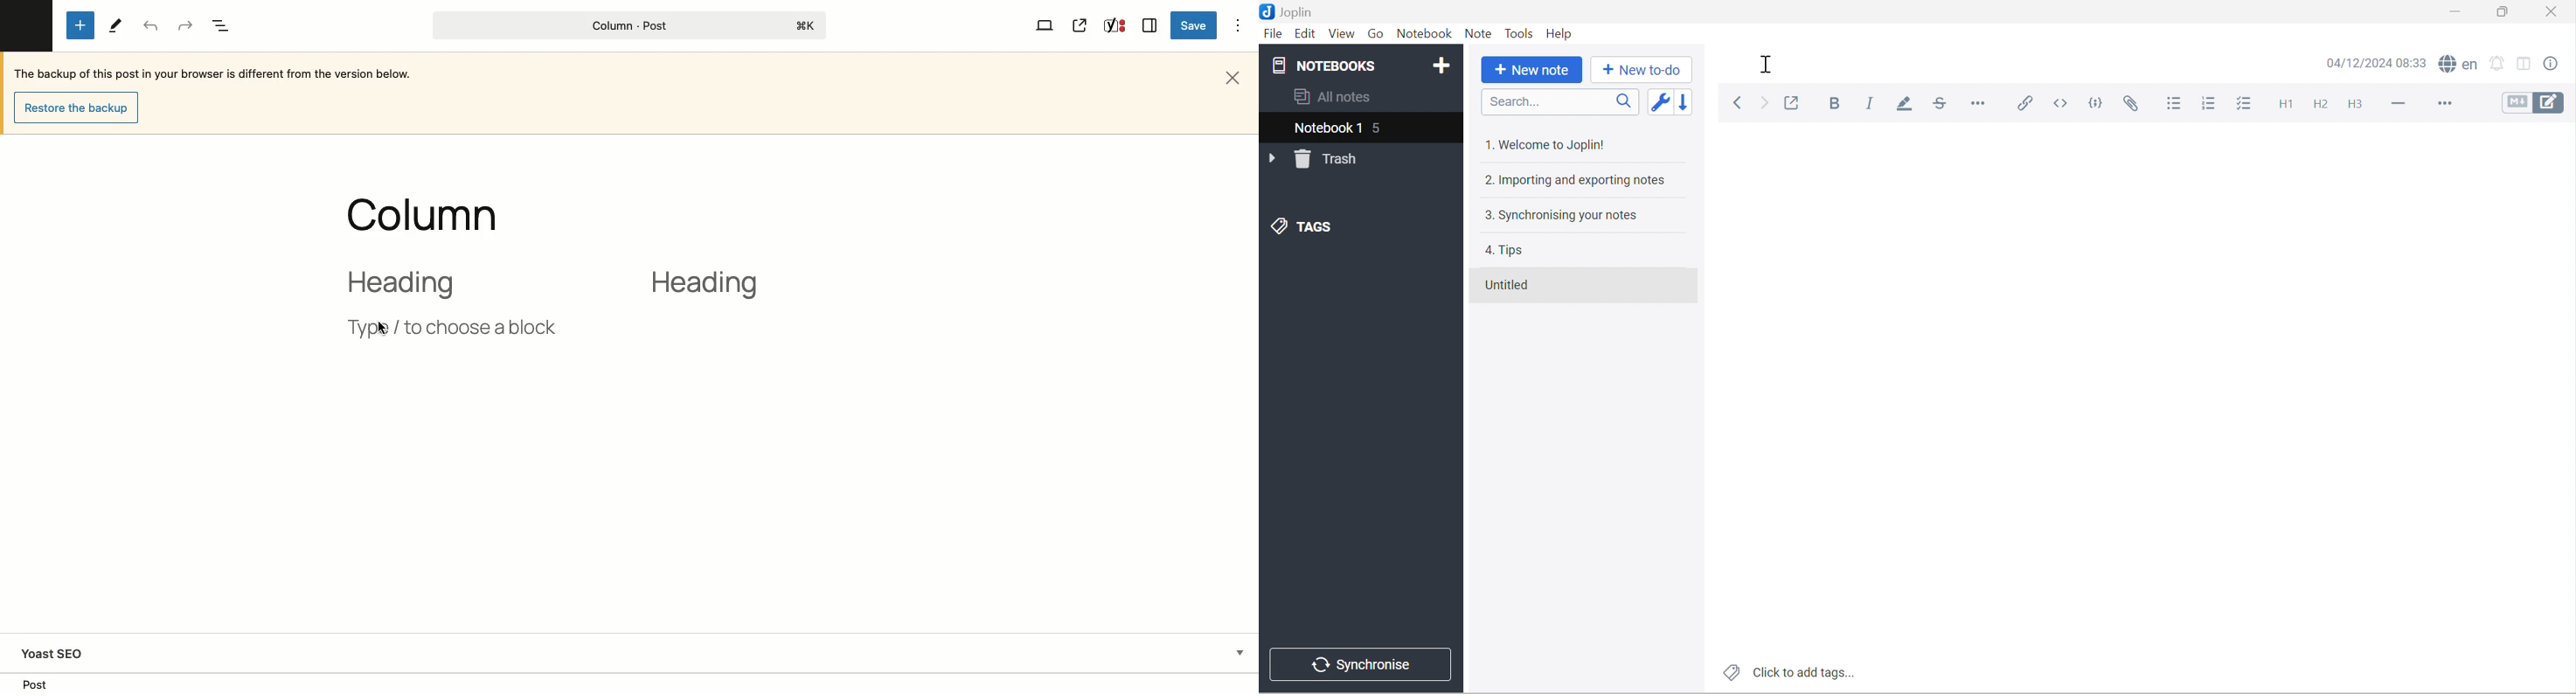 This screenshot has width=2576, height=700. Describe the element at coordinates (2358, 104) in the screenshot. I see `Heading 3` at that location.